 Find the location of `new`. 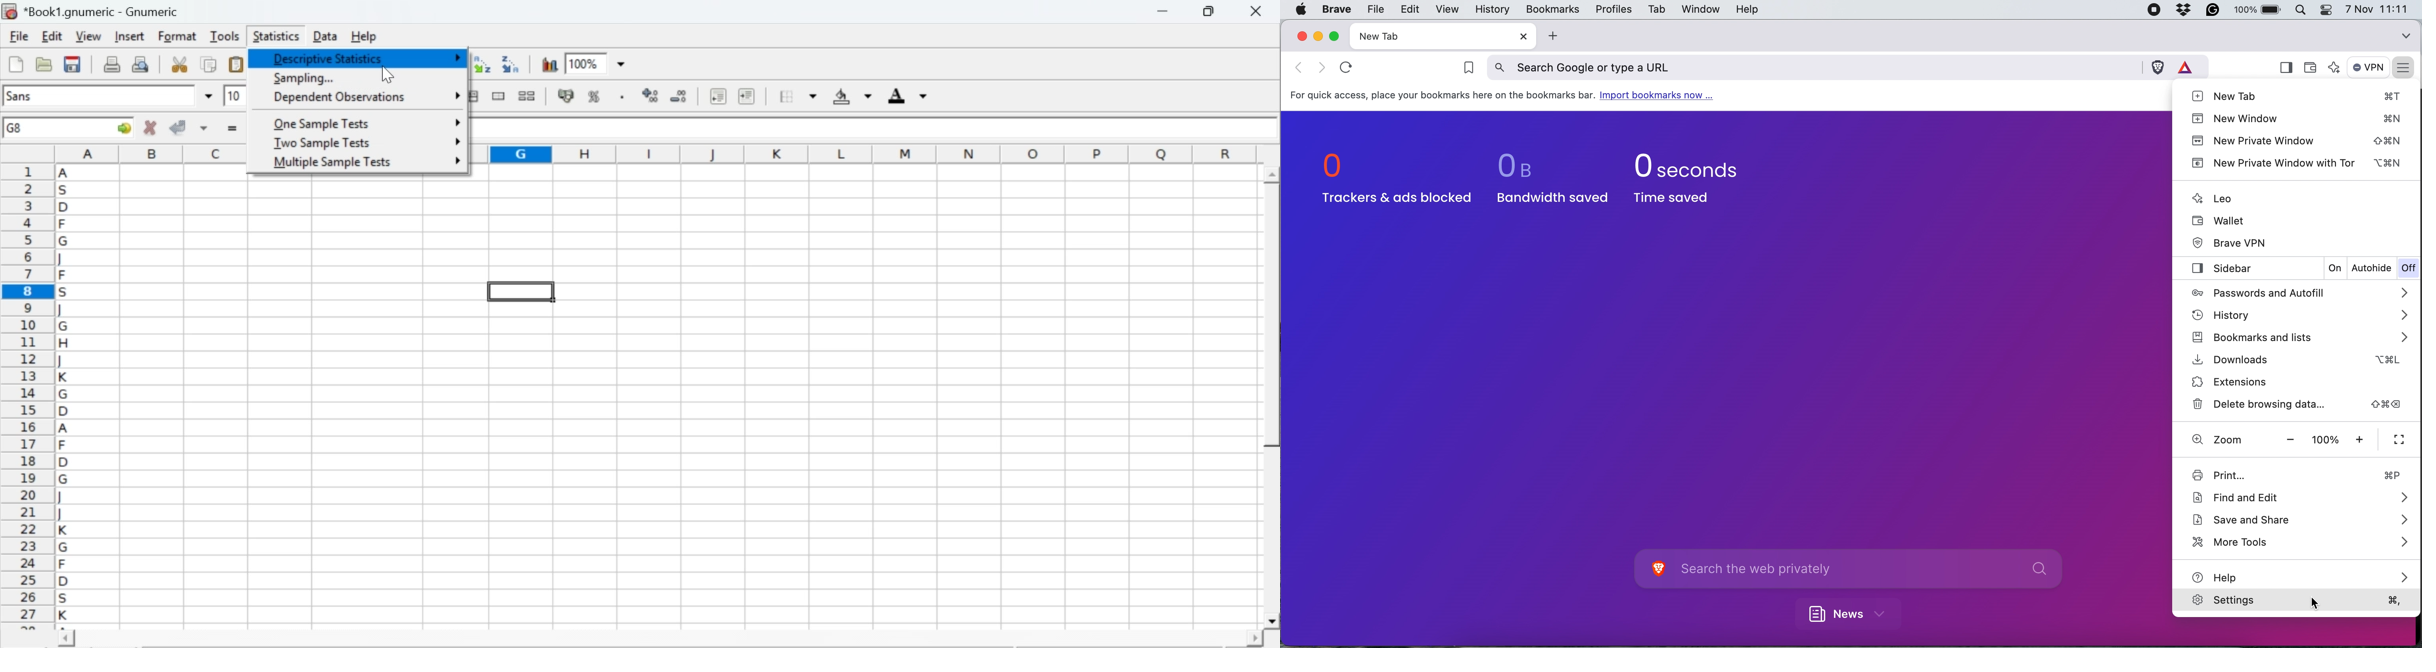

new is located at coordinates (15, 64).